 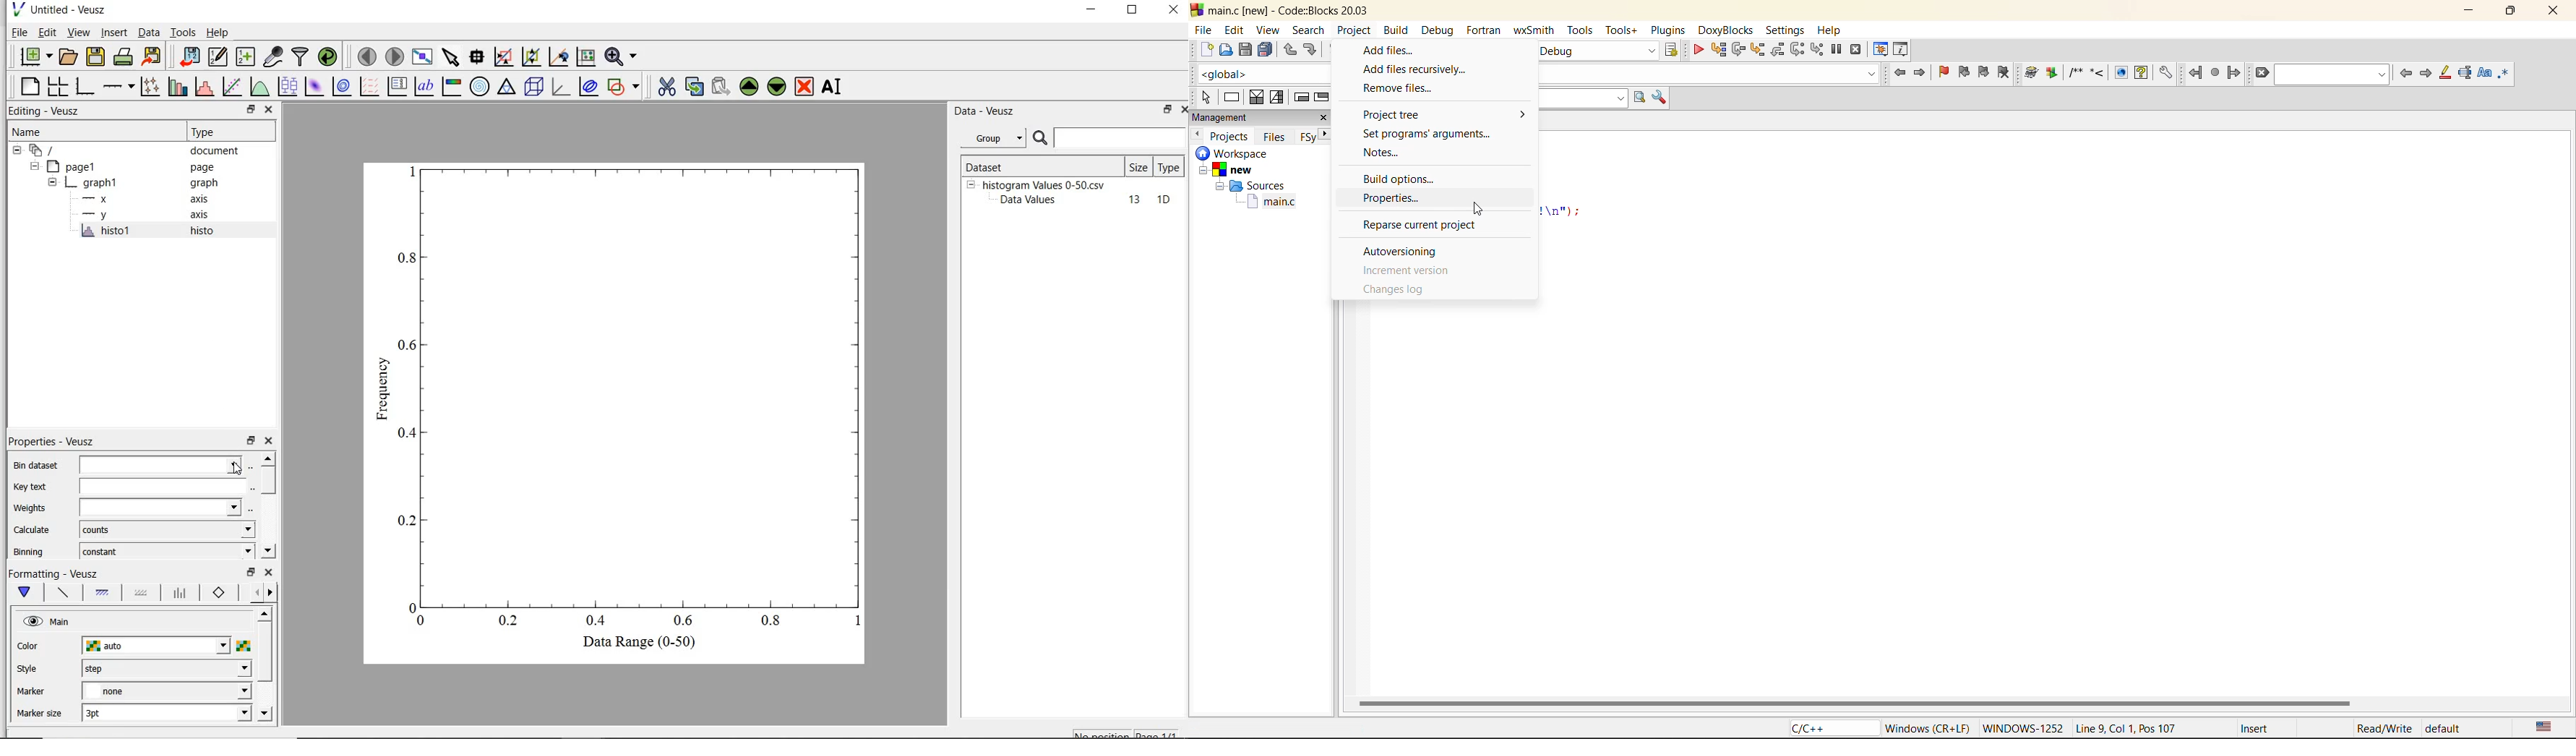 What do you see at coordinates (1786, 31) in the screenshot?
I see `settings` at bounding box center [1786, 31].